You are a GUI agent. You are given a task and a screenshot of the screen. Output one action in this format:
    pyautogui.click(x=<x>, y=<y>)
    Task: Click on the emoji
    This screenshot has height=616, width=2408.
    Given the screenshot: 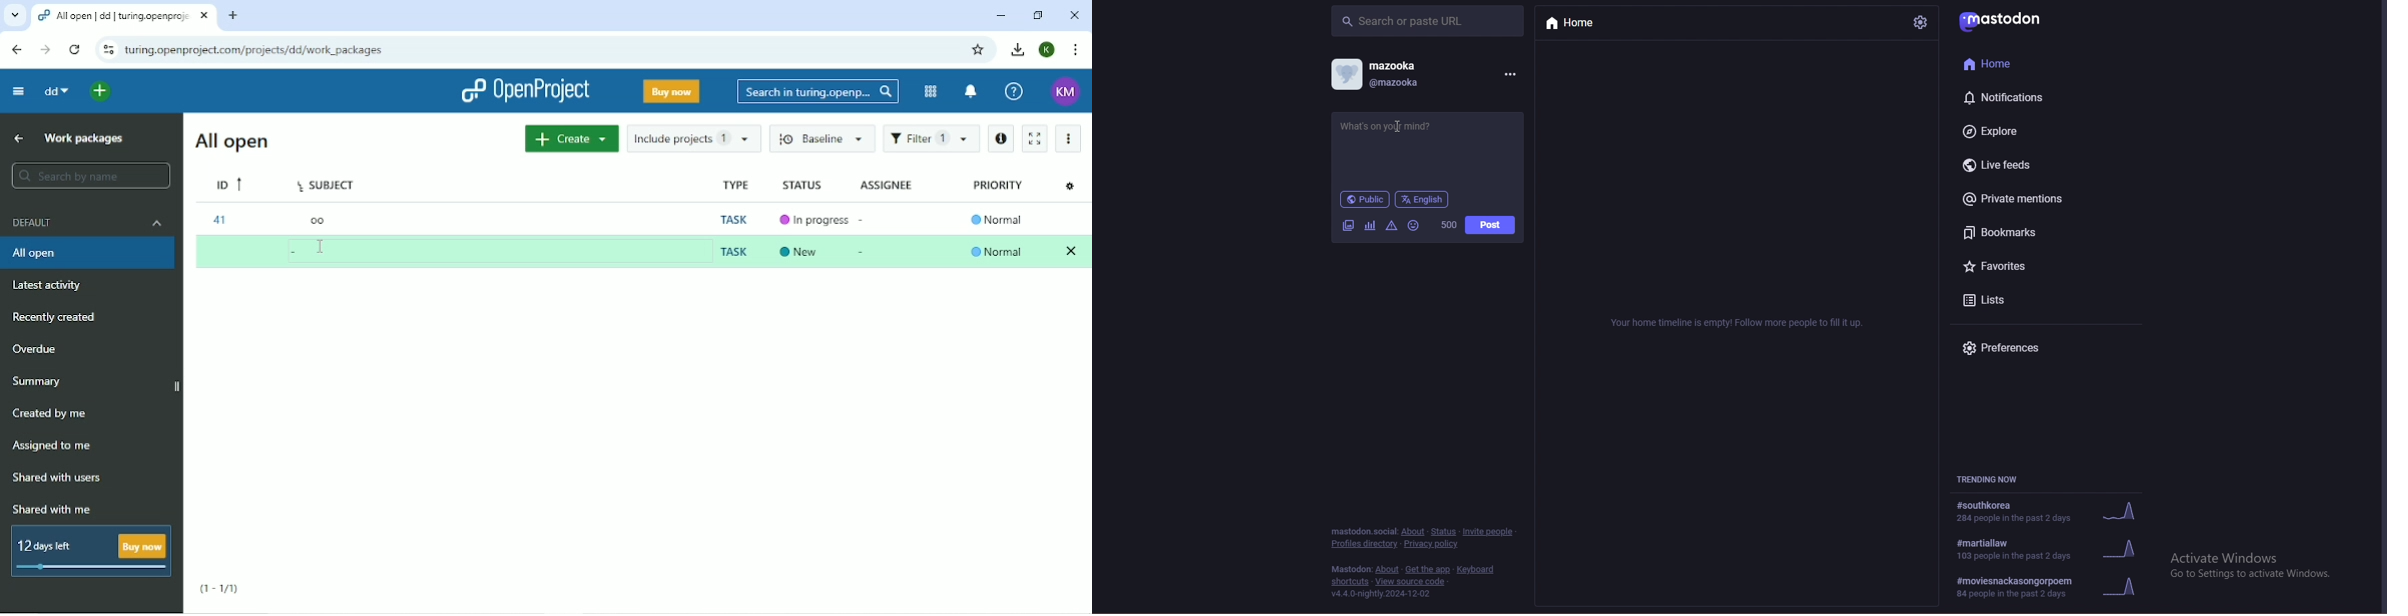 What is the action you would take?
    pyautogui.click(x=1417, y=224)
    